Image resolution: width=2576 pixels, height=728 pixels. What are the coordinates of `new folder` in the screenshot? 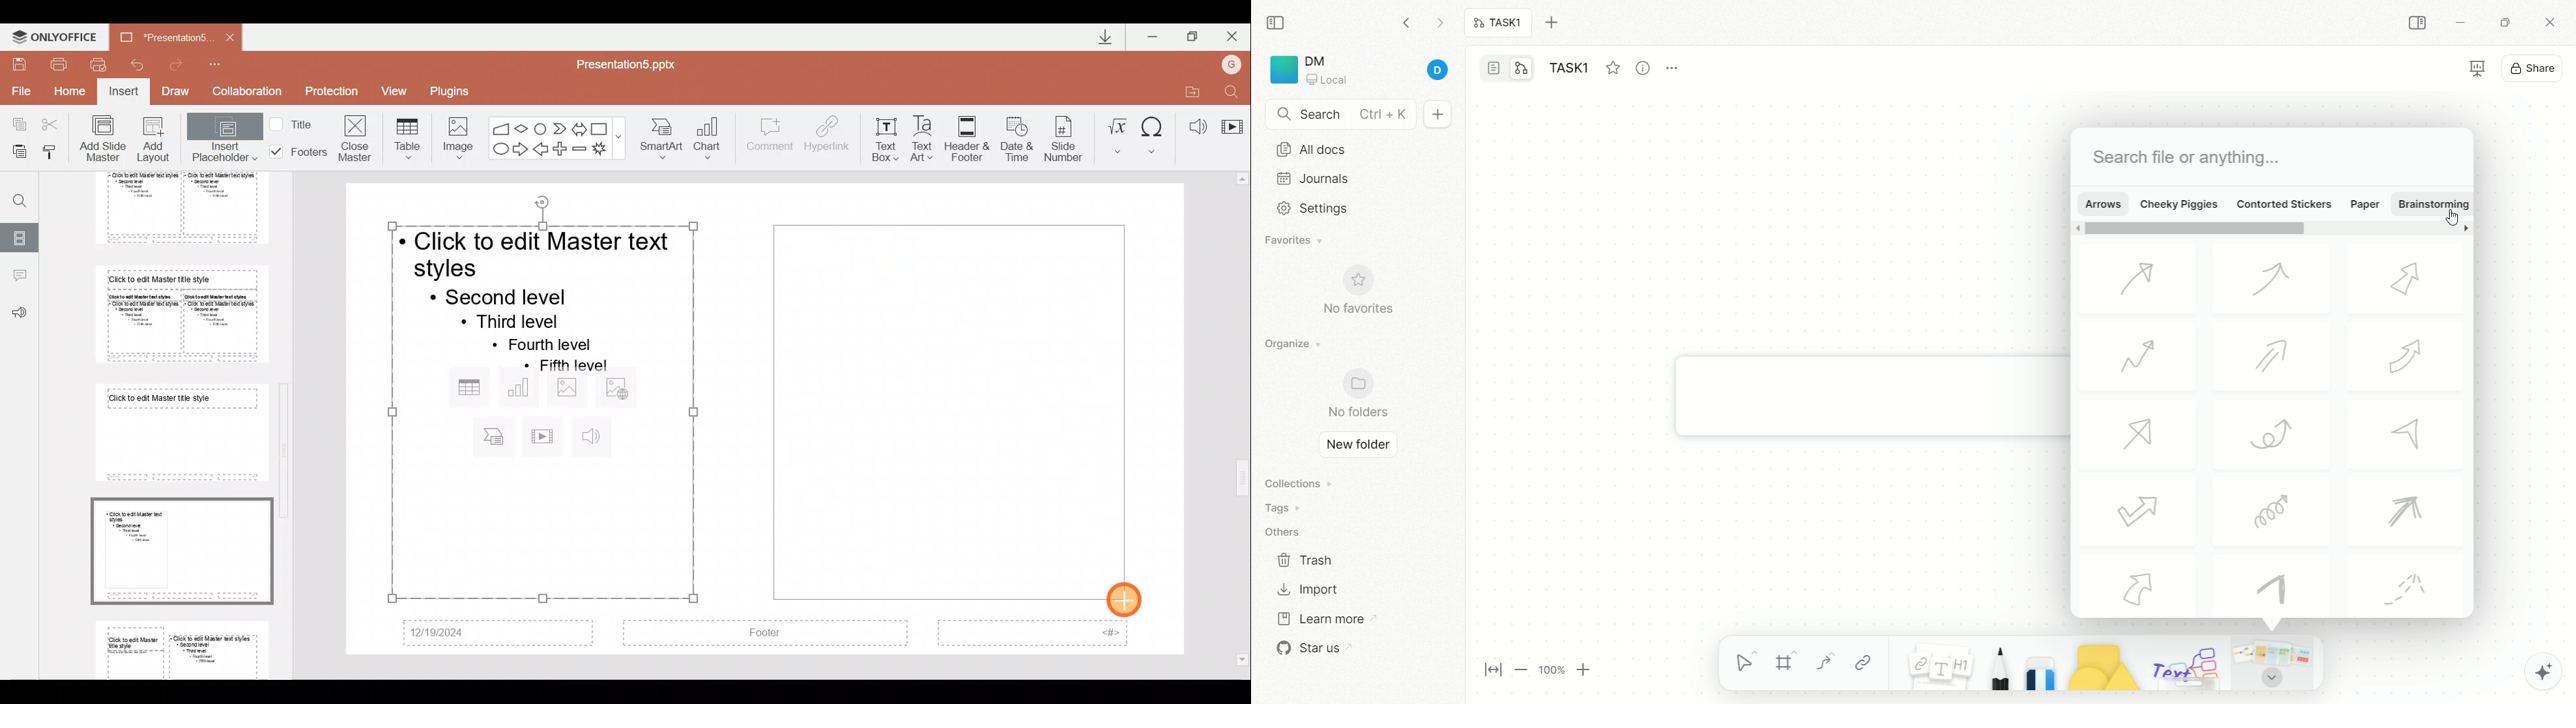 It's located at (1354, 446).